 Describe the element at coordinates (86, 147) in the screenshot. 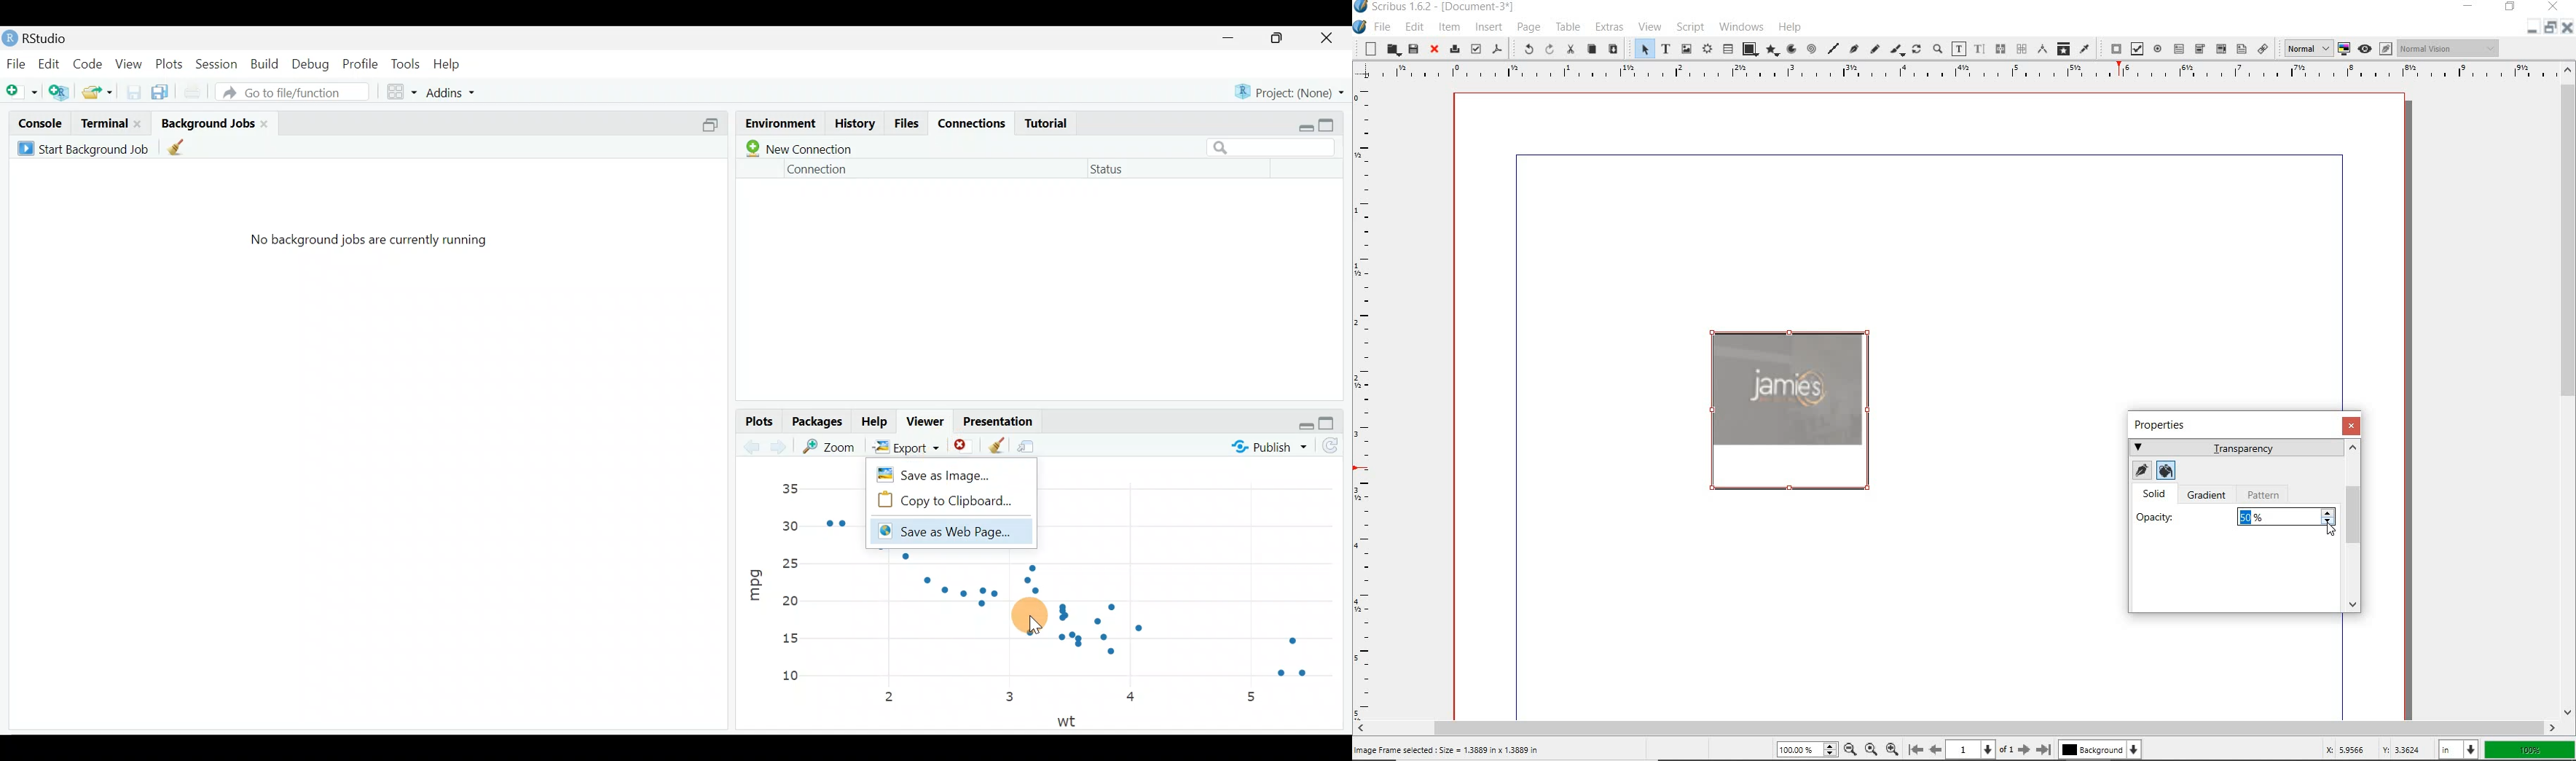

I see `Start background job` at that location.